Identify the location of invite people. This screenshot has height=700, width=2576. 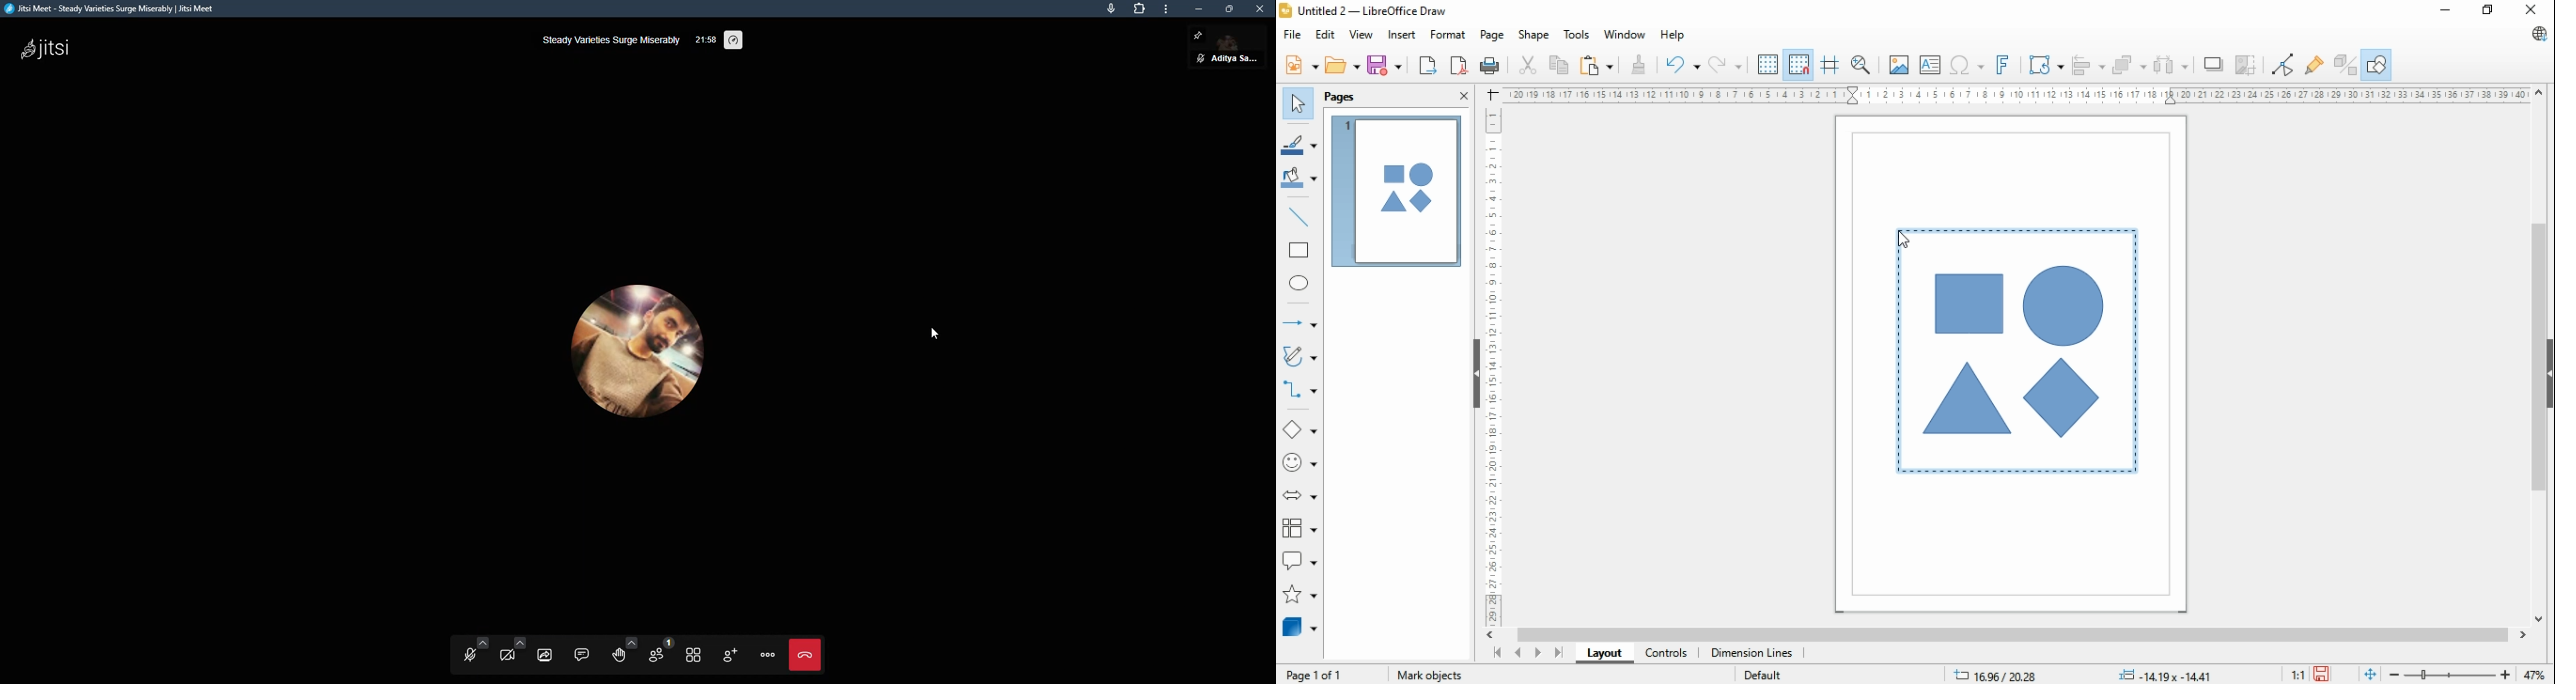
(729, 655).